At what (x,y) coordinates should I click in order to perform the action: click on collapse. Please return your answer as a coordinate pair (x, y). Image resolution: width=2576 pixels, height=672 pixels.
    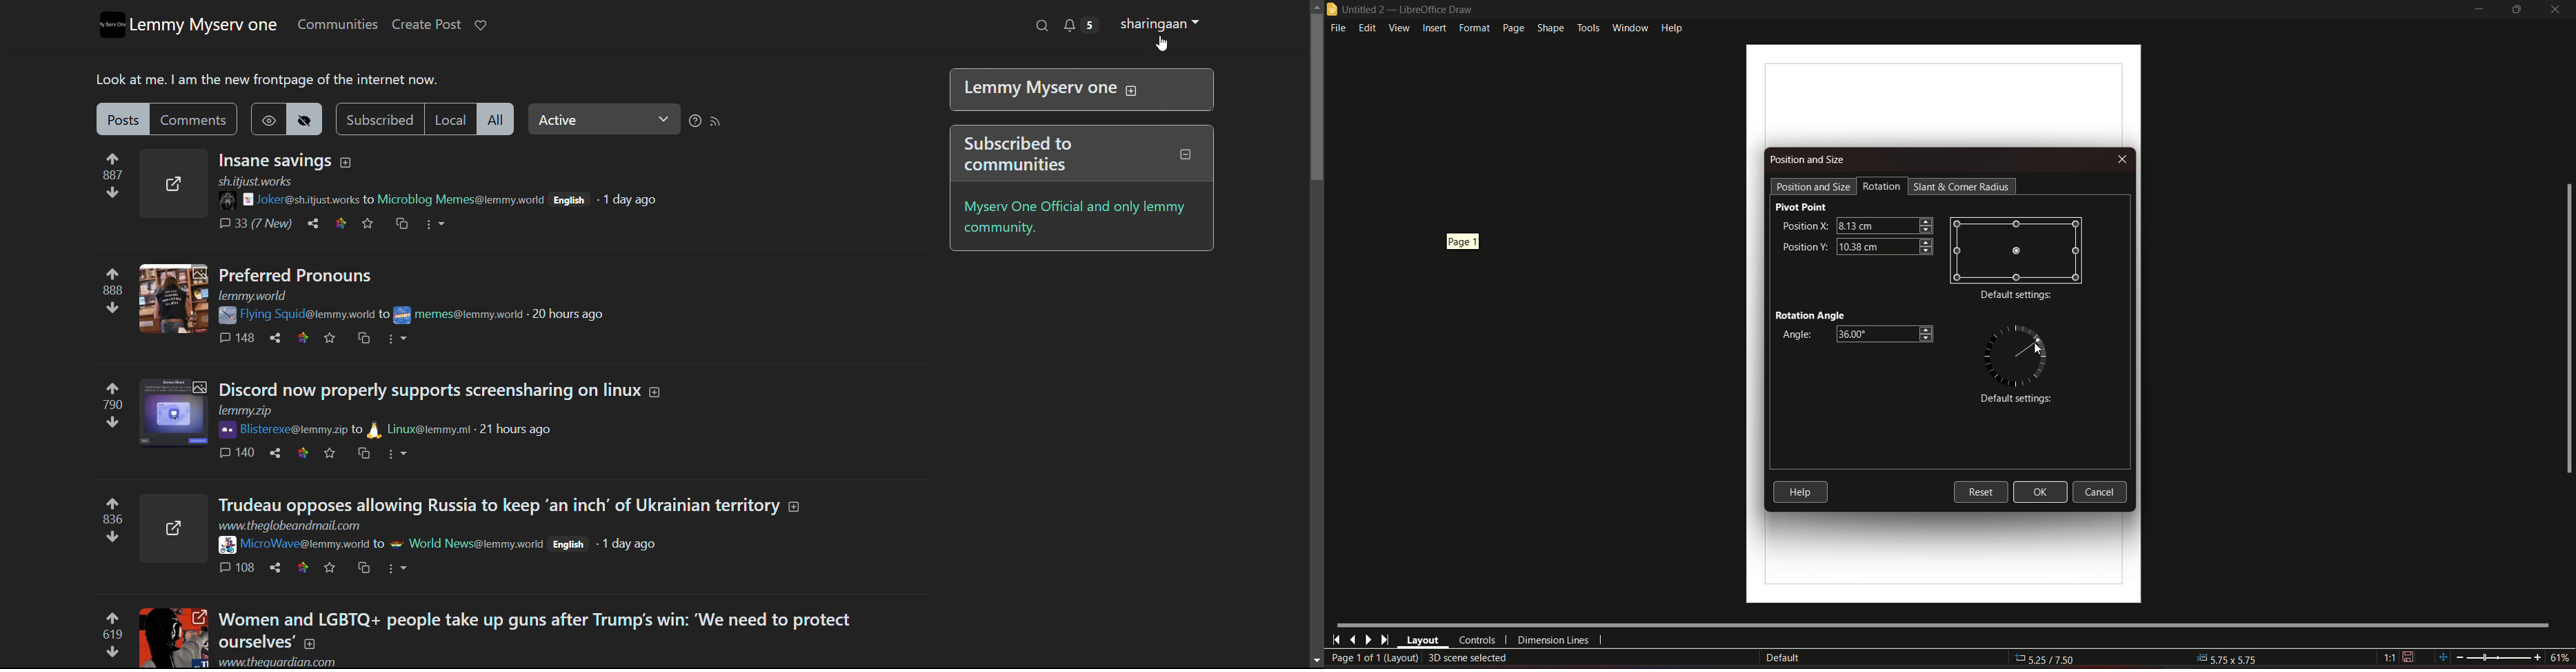
    Looking at the image, I should click on (1186, 154).